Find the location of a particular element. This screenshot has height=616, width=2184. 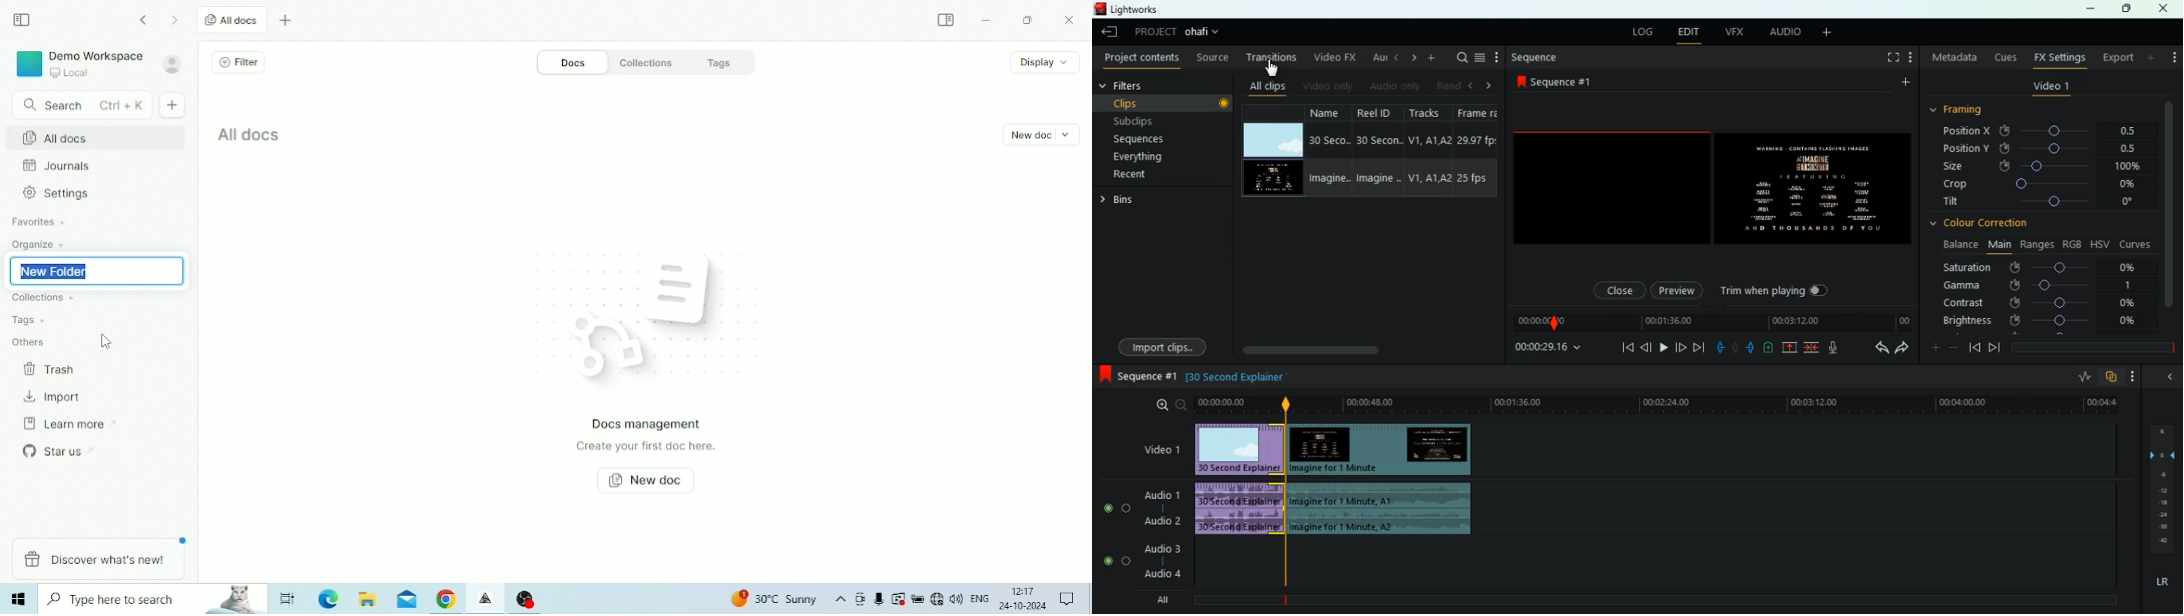

audio is located at coordinates (1242, 511).